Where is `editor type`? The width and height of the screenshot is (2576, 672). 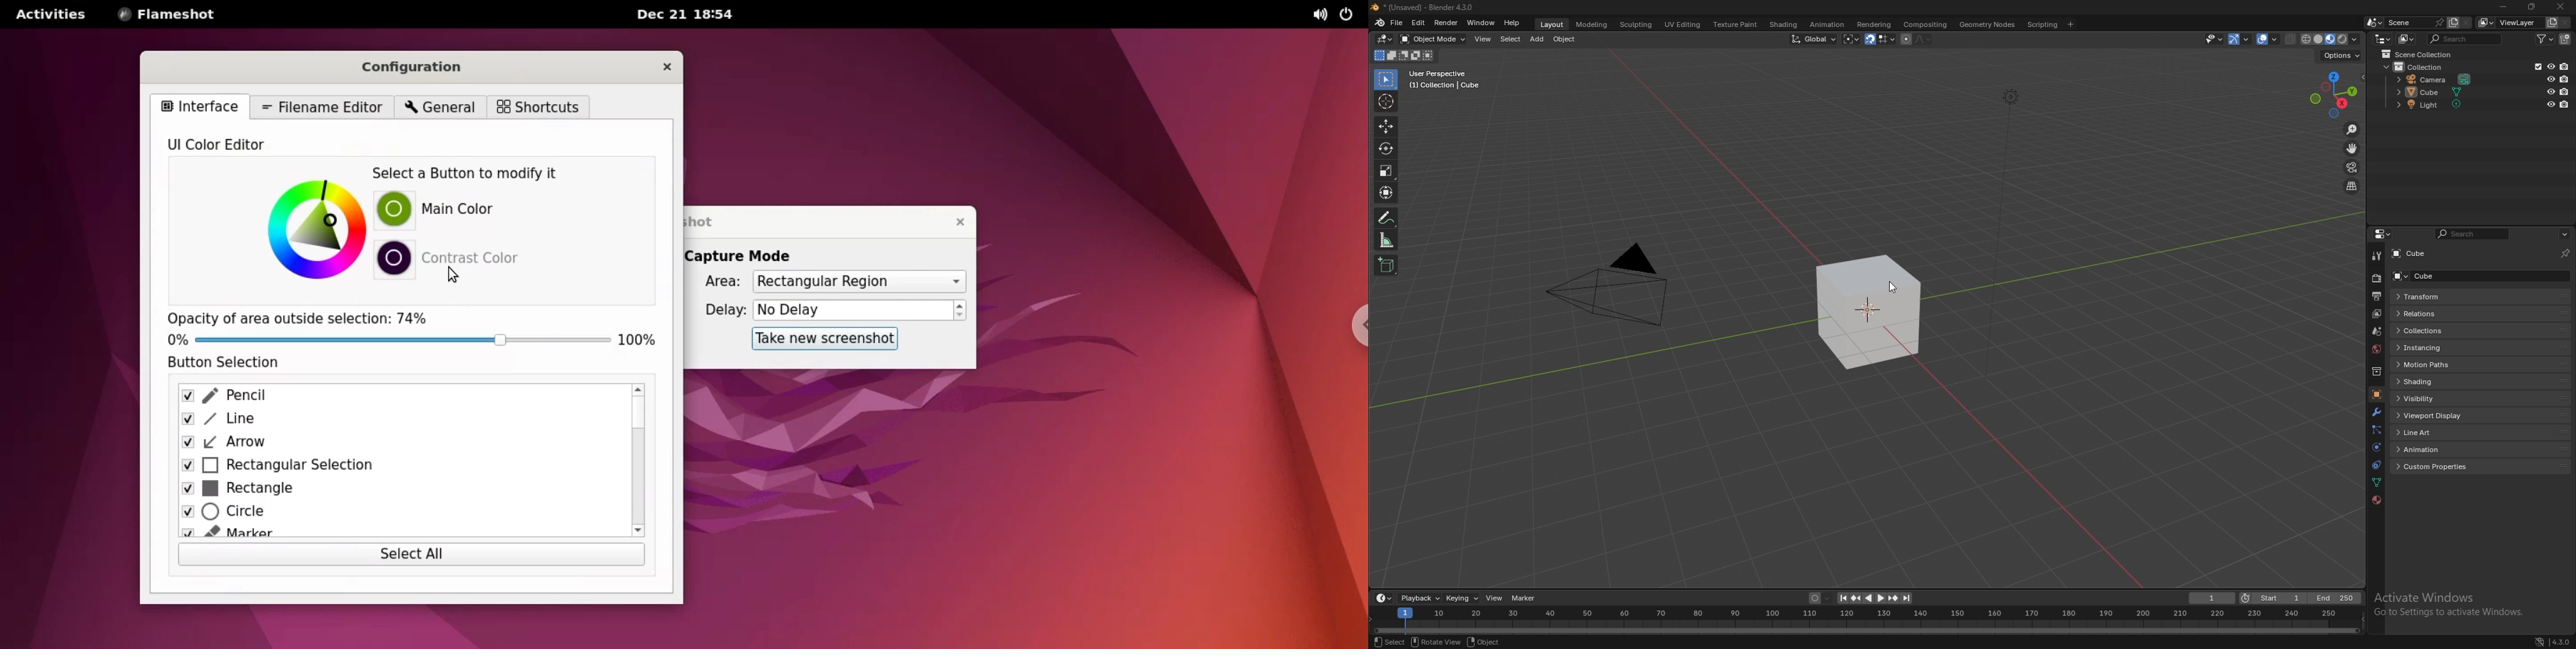
editor type is located at coordinates (1385, 39).